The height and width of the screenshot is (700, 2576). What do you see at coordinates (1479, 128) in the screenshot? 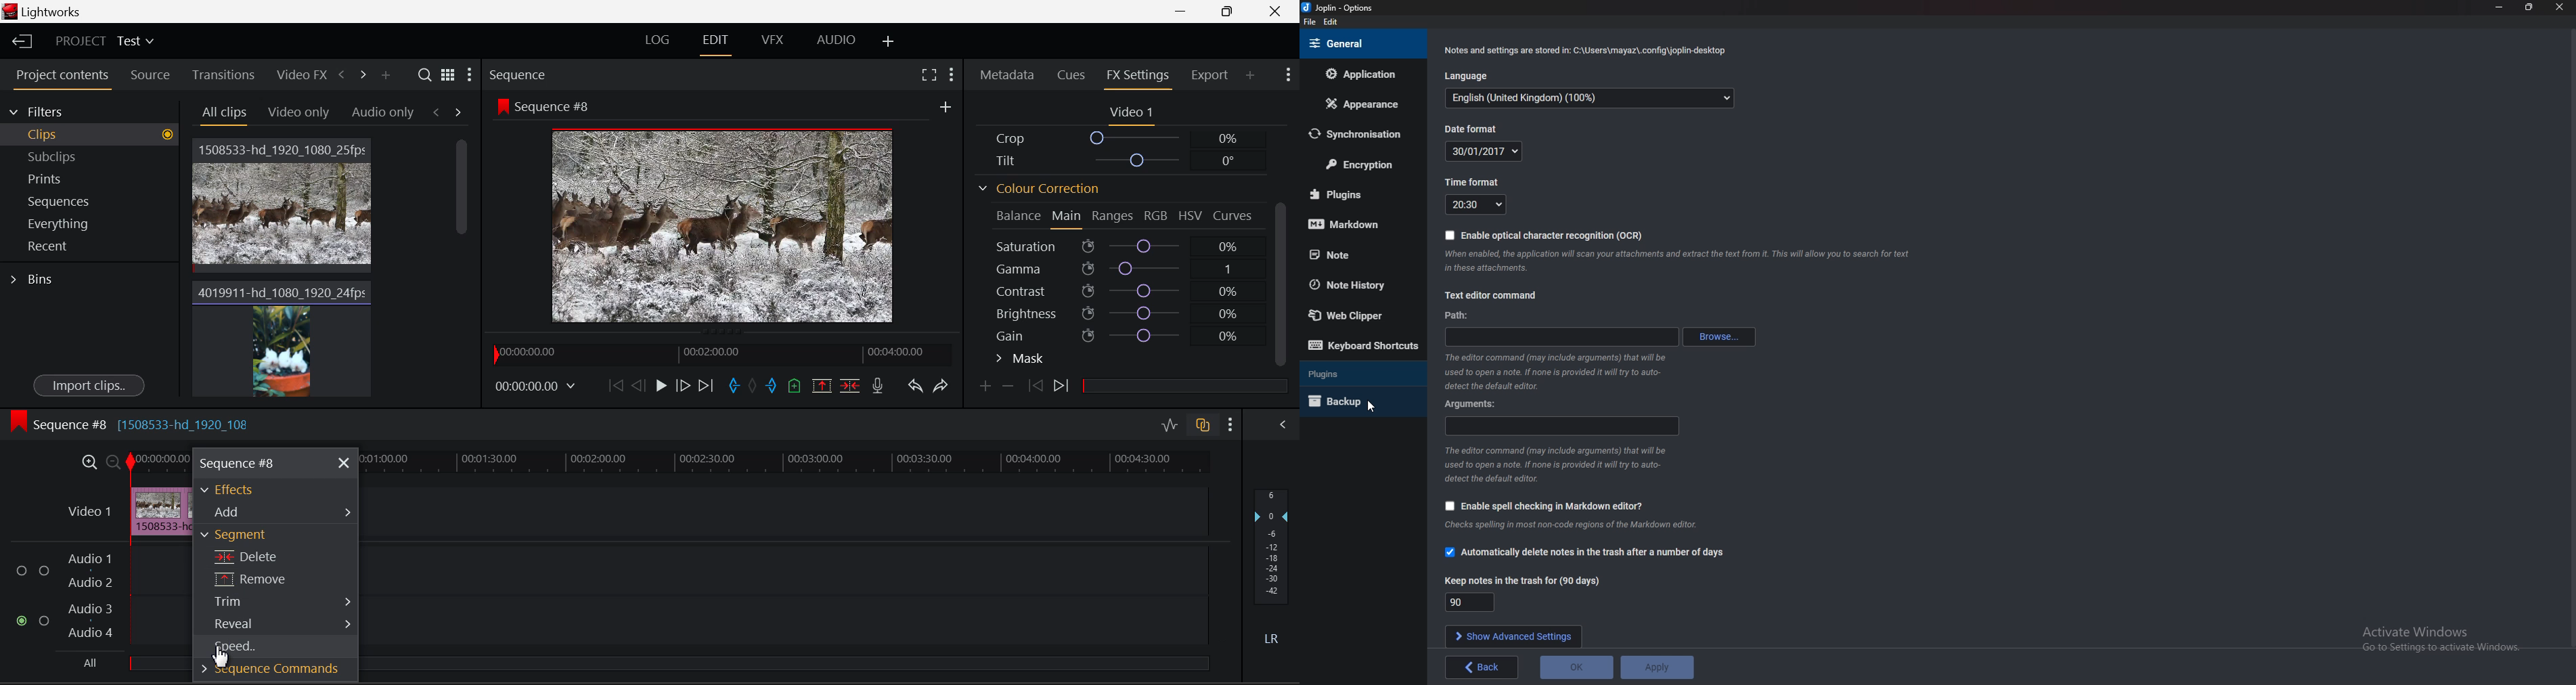
I see `Date format` at bounding box center [1479, 128].